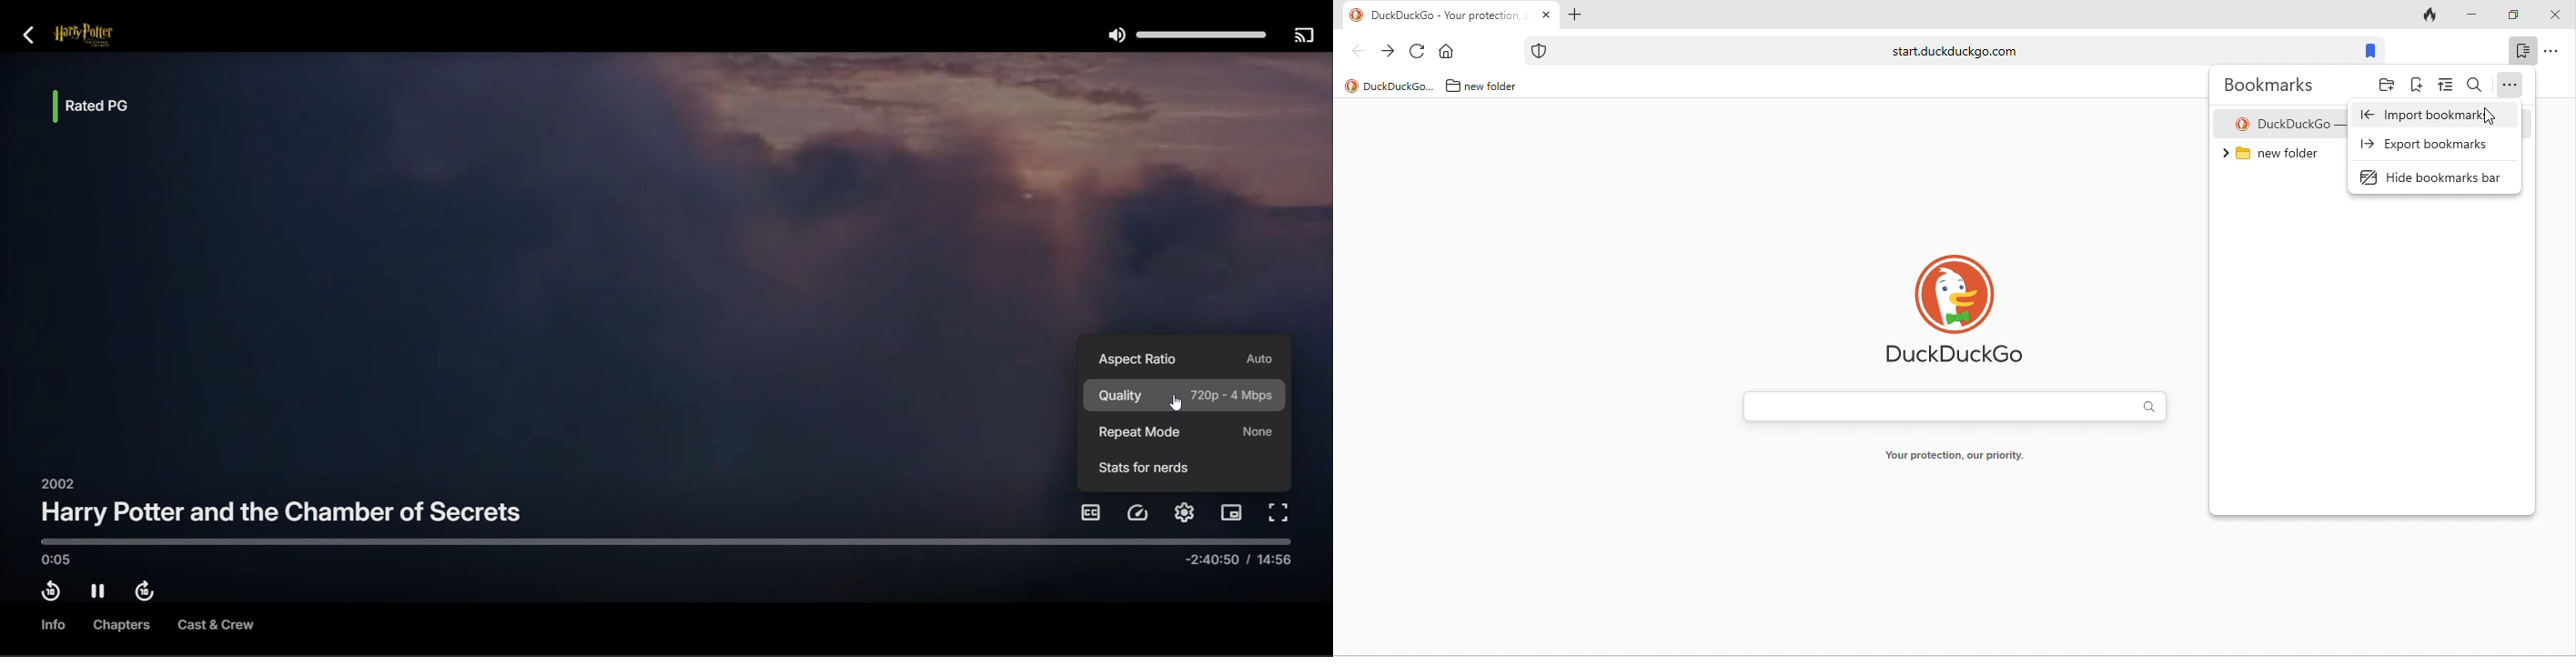  I want to click on Play on another device, so click(1304, 36).